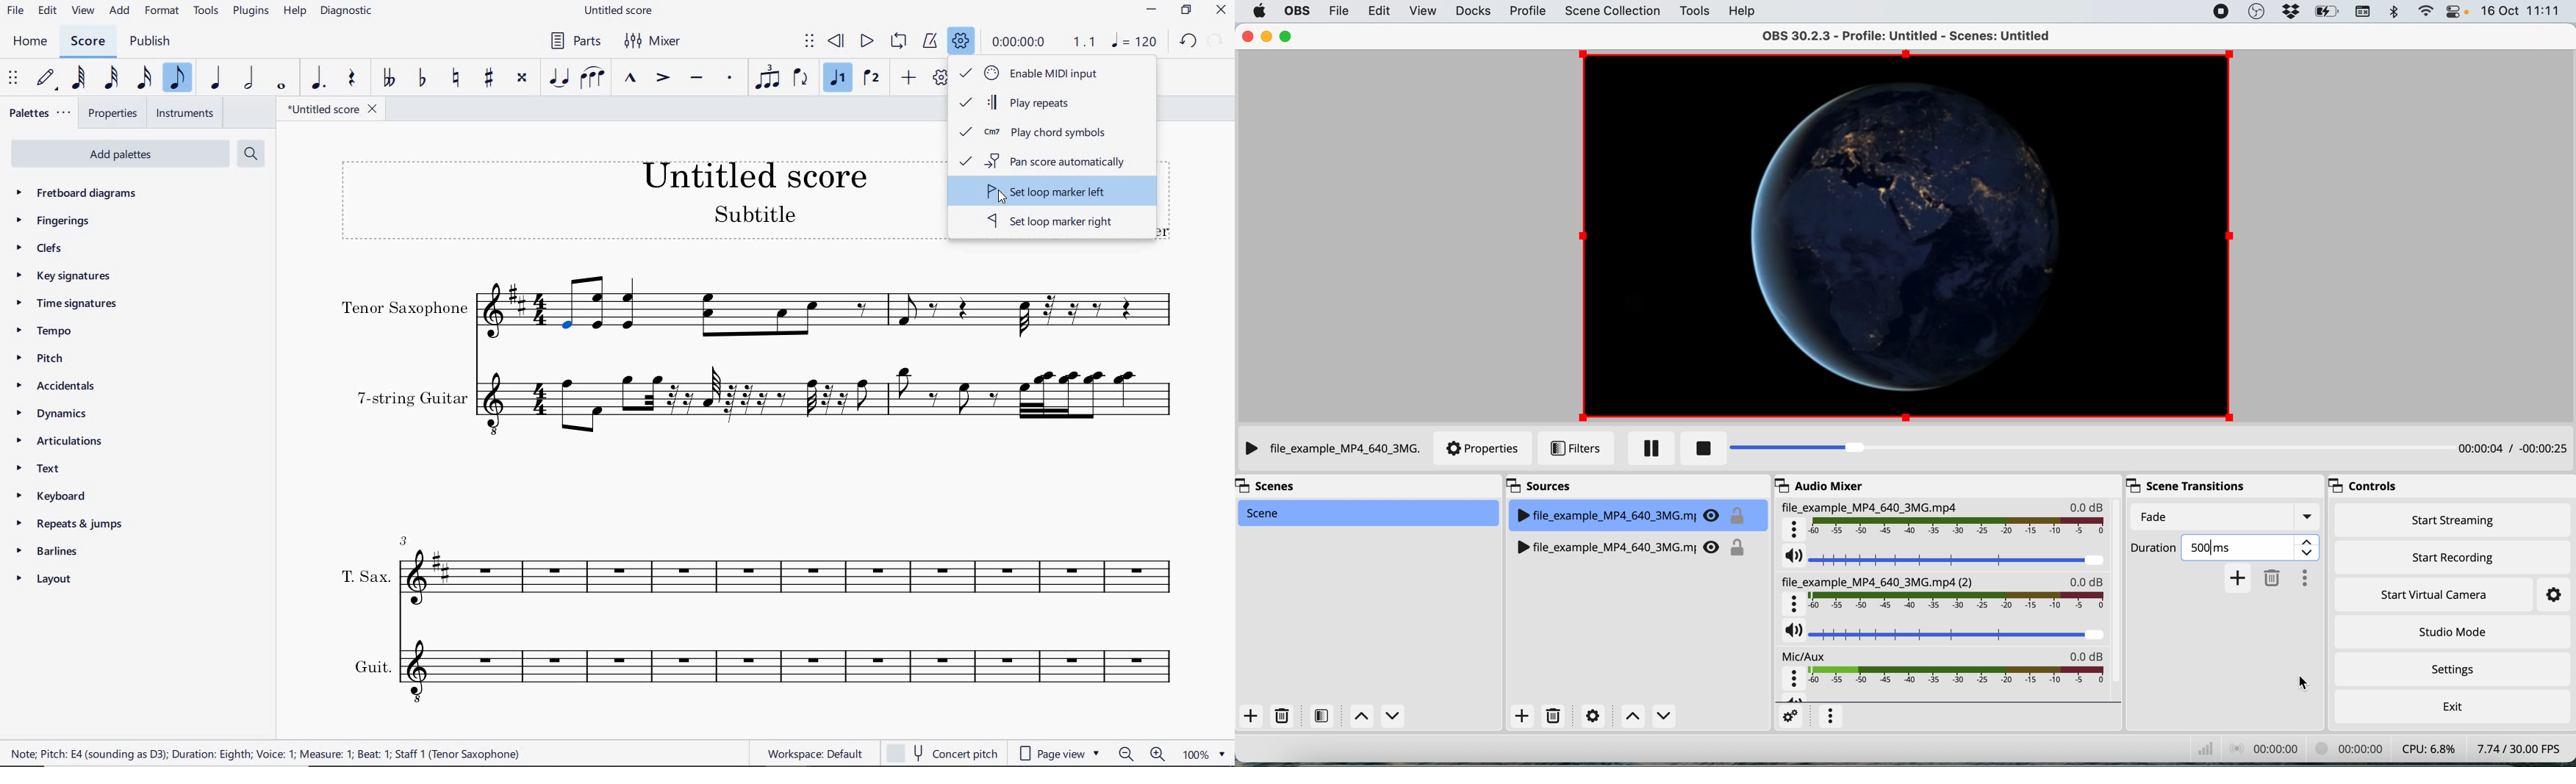 The width and height of the screenshot is (2576, 784). I want to click on REPEATS & JUMPS, so click(71, 526).